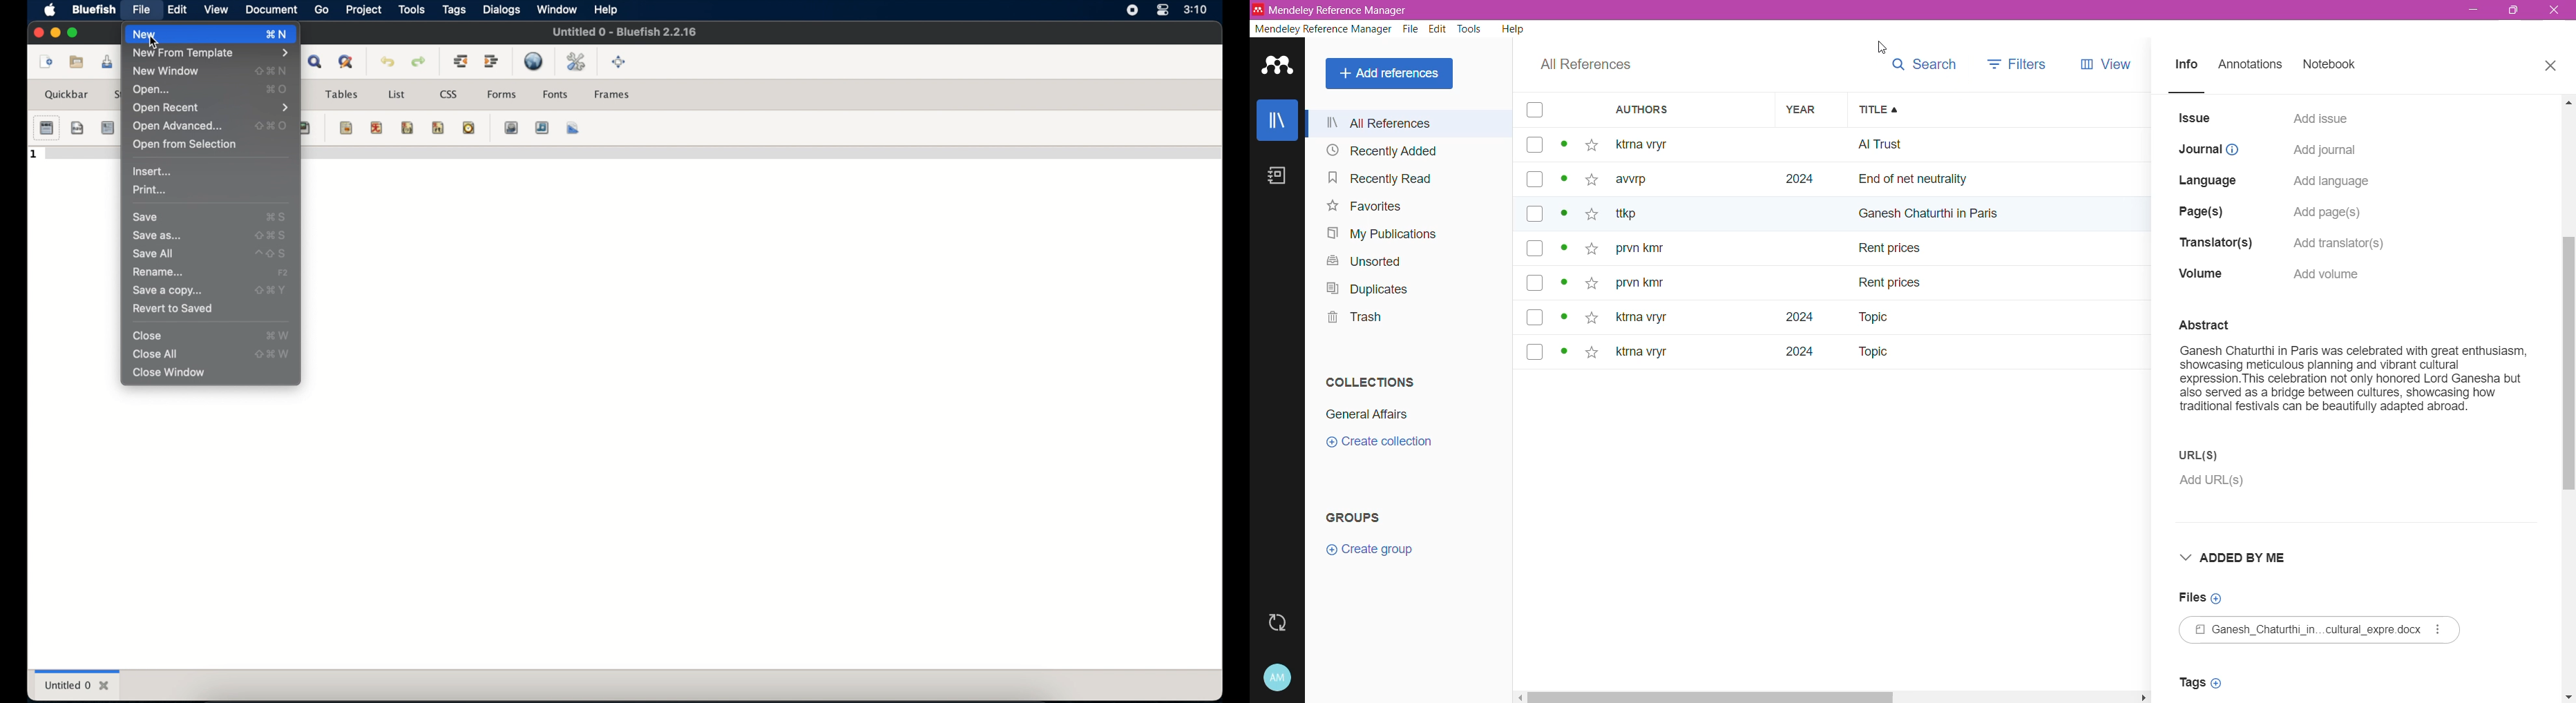 This screenshot has width=2576, height=728. I want to click on untitled 0 - bluefish 2.2.16, so click(624, 31).